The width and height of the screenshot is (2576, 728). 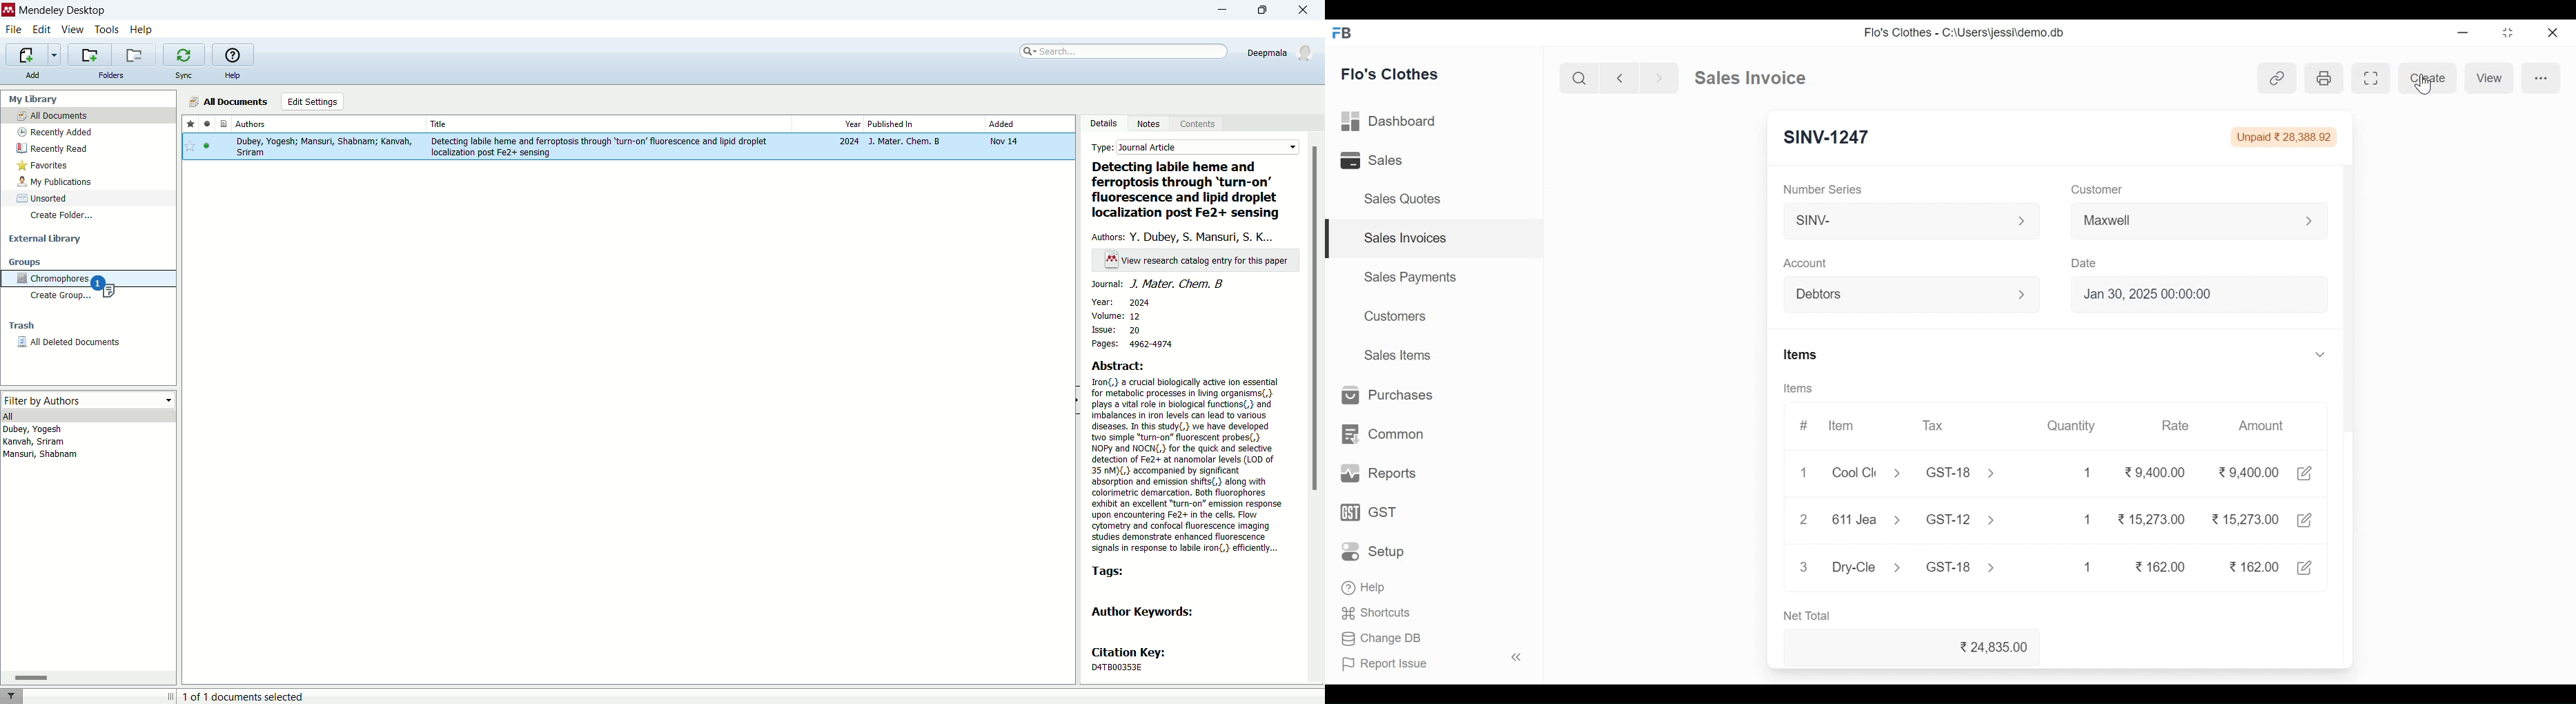 What do you see at coordinates (2508, 34) in the screenshot?
I see `Restore` at bounding box center [2508, 34].